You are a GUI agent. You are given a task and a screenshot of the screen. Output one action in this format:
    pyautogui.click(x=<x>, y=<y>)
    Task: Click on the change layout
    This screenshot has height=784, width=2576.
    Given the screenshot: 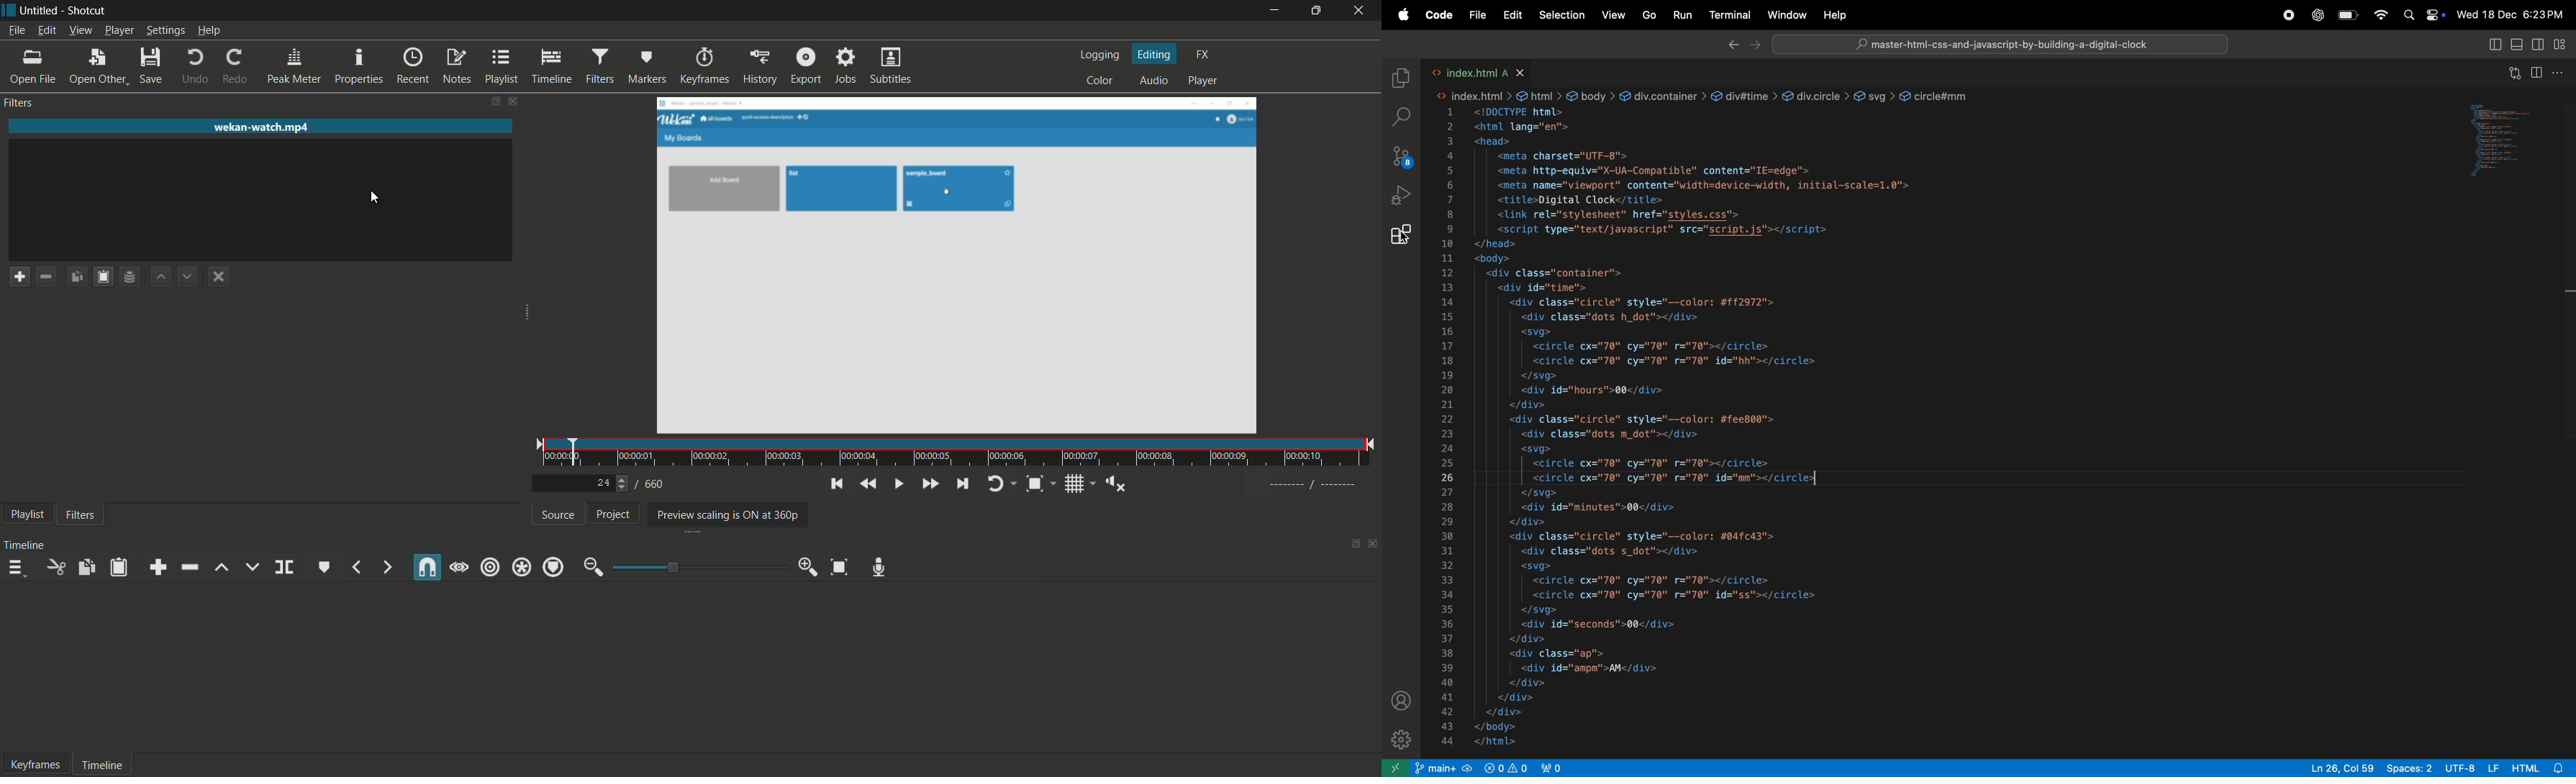 What is the action you would take?
    pyautogui.click(x=490, y=101)
    